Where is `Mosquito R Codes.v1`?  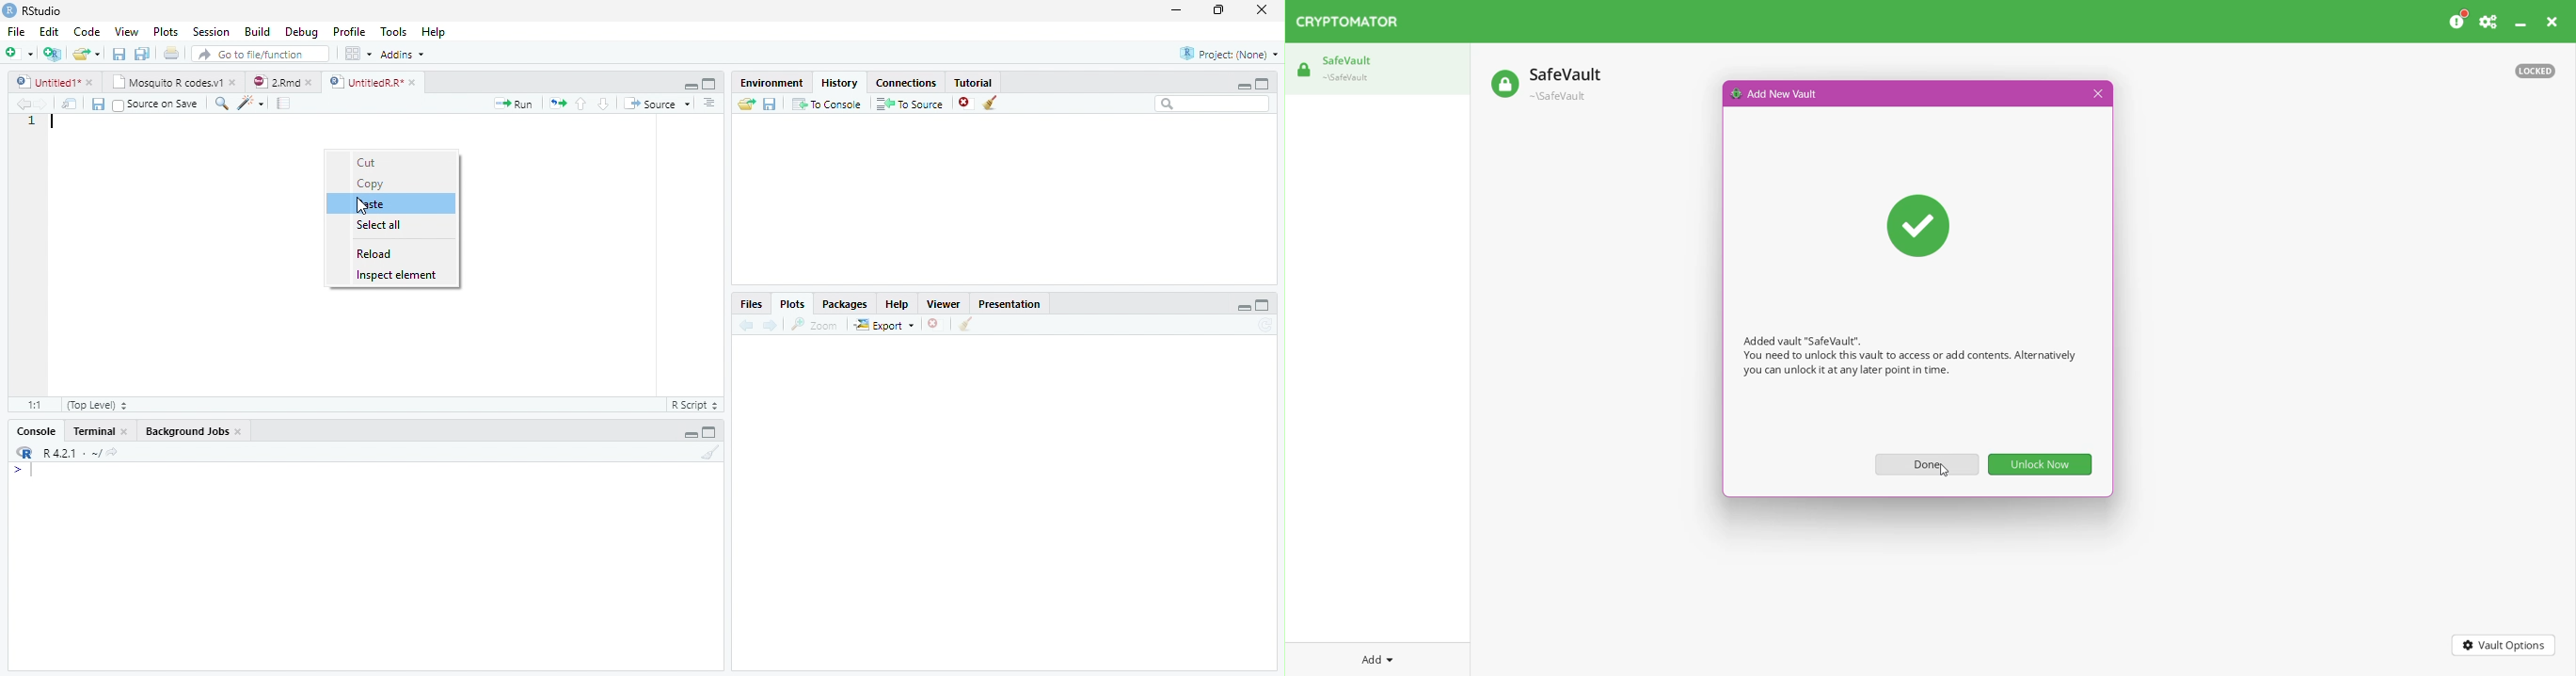
Mosquito R Codes.v1 is located at coordinates (174, 83).